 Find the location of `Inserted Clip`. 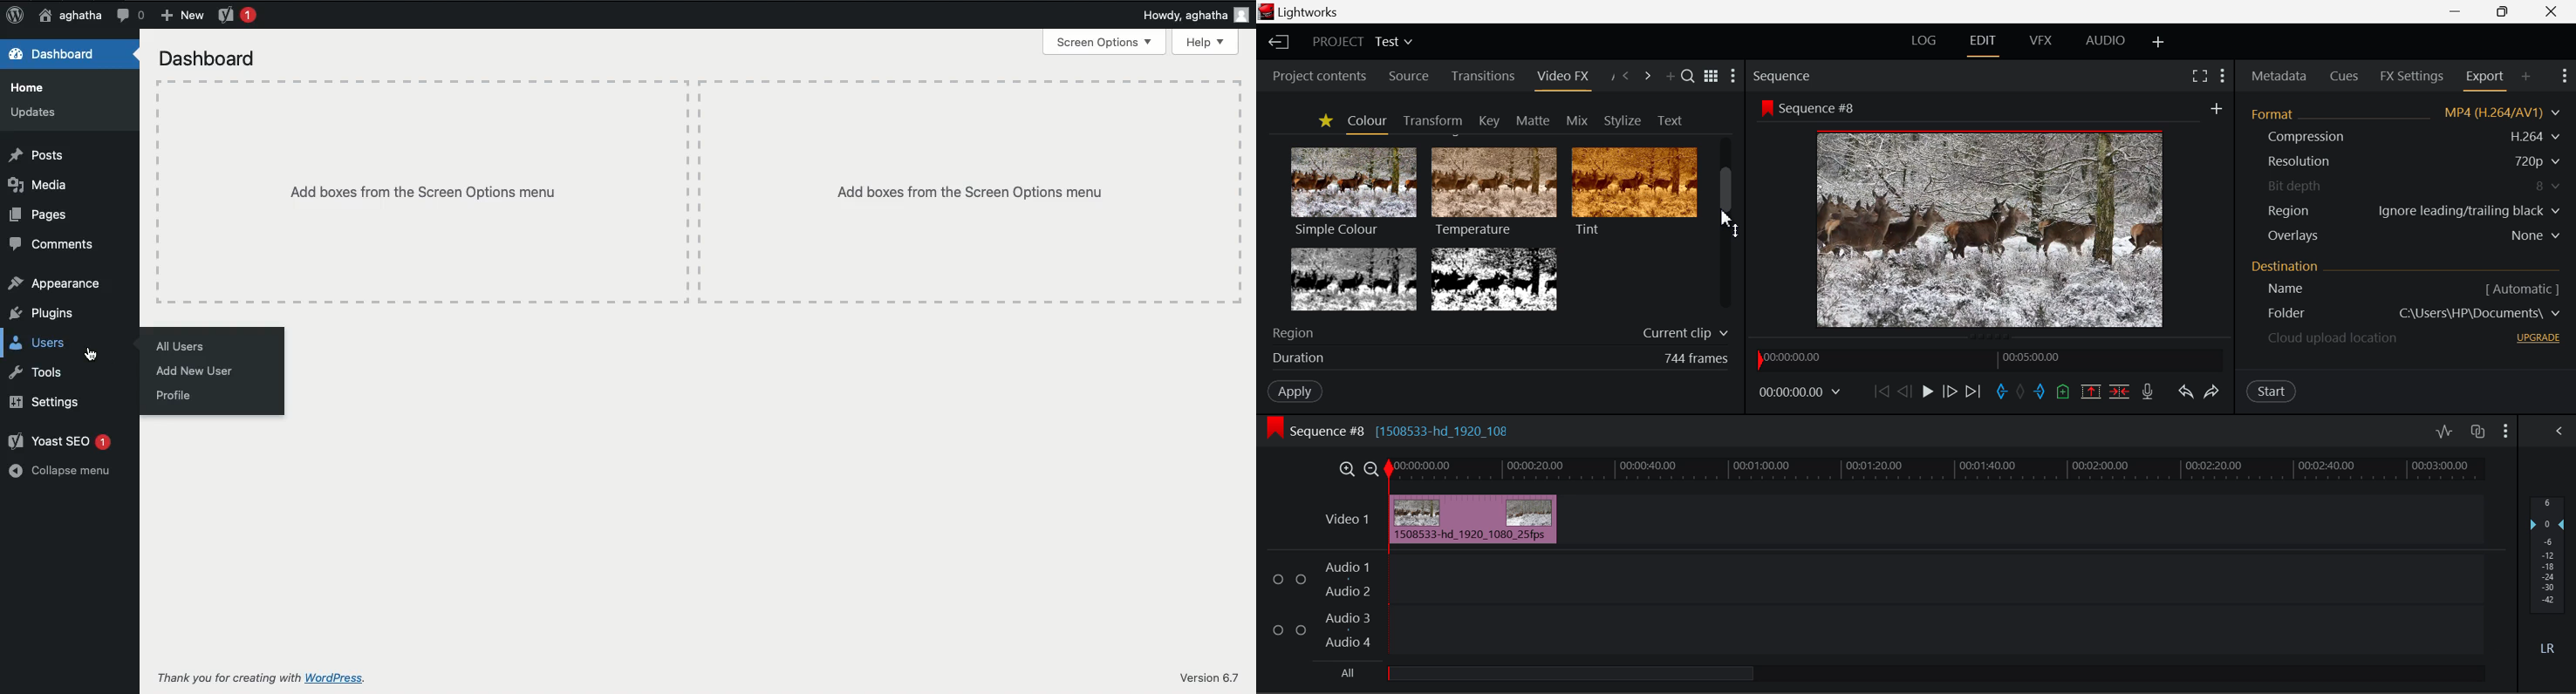

Inserted Clip is located at coordinates (1473, 519).